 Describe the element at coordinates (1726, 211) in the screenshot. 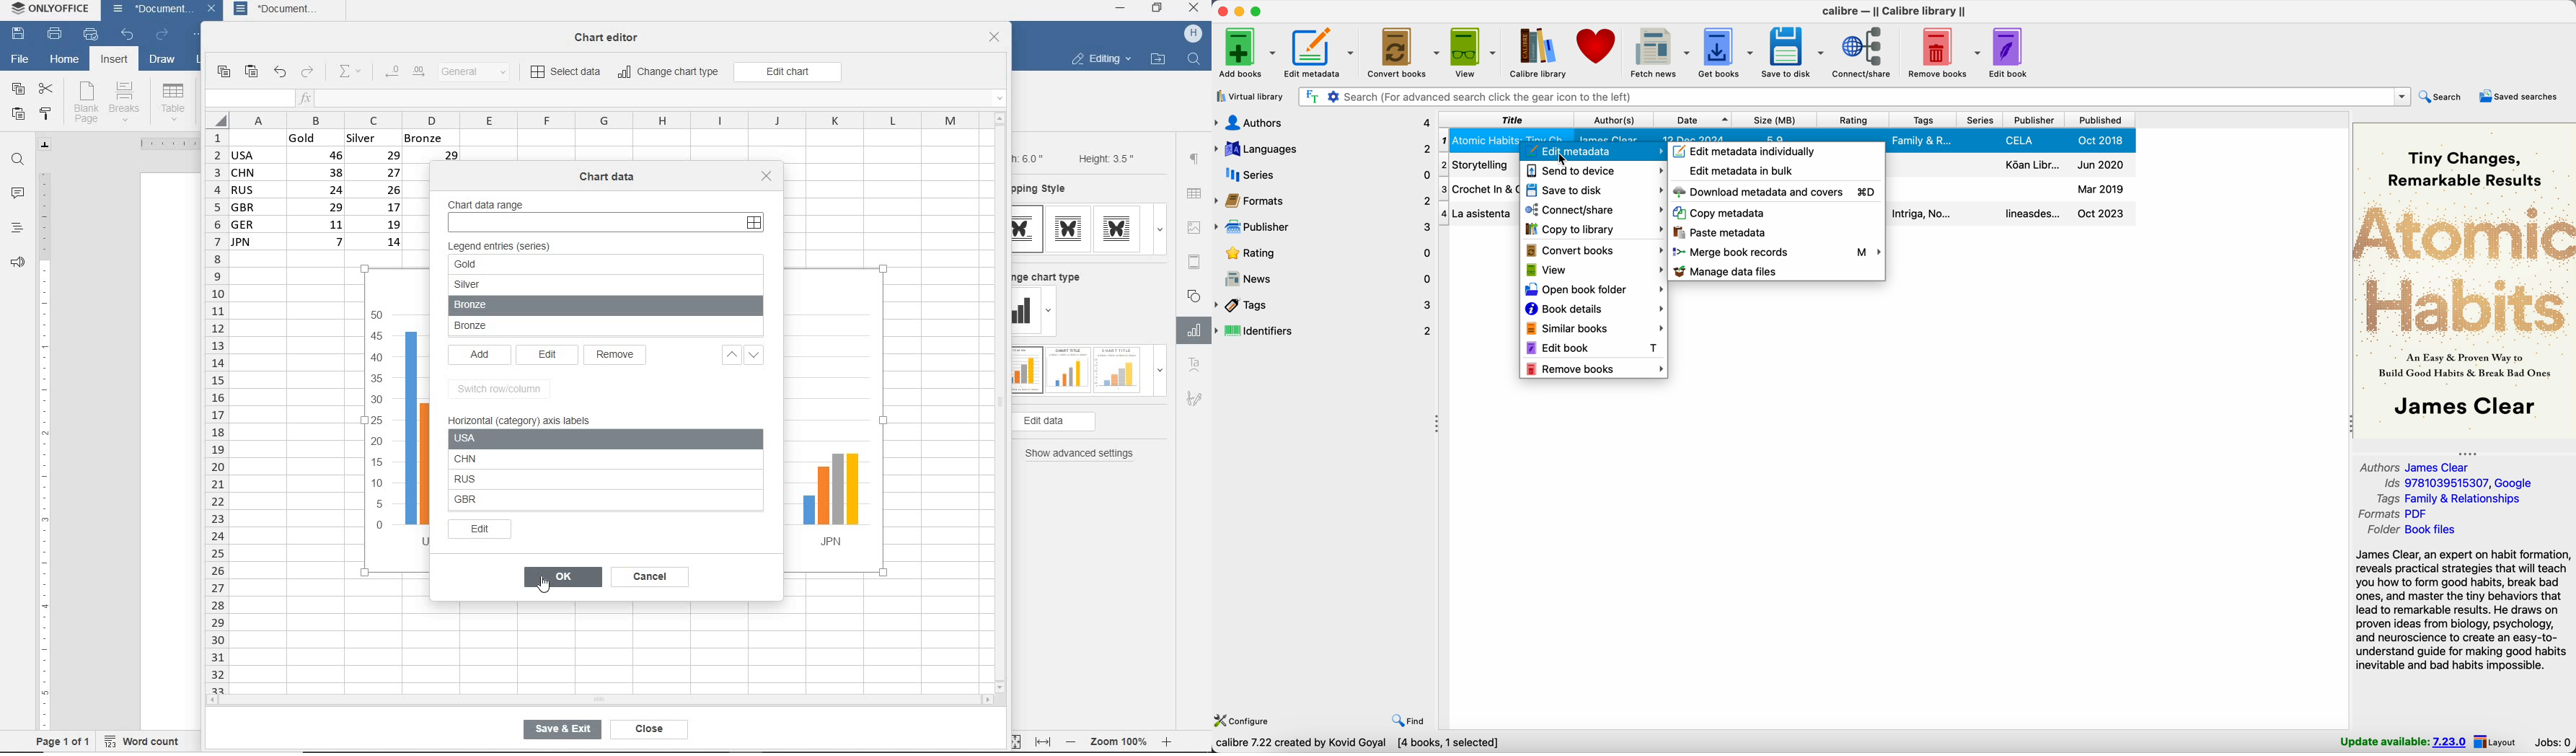

I see `copy metadata` at that location.